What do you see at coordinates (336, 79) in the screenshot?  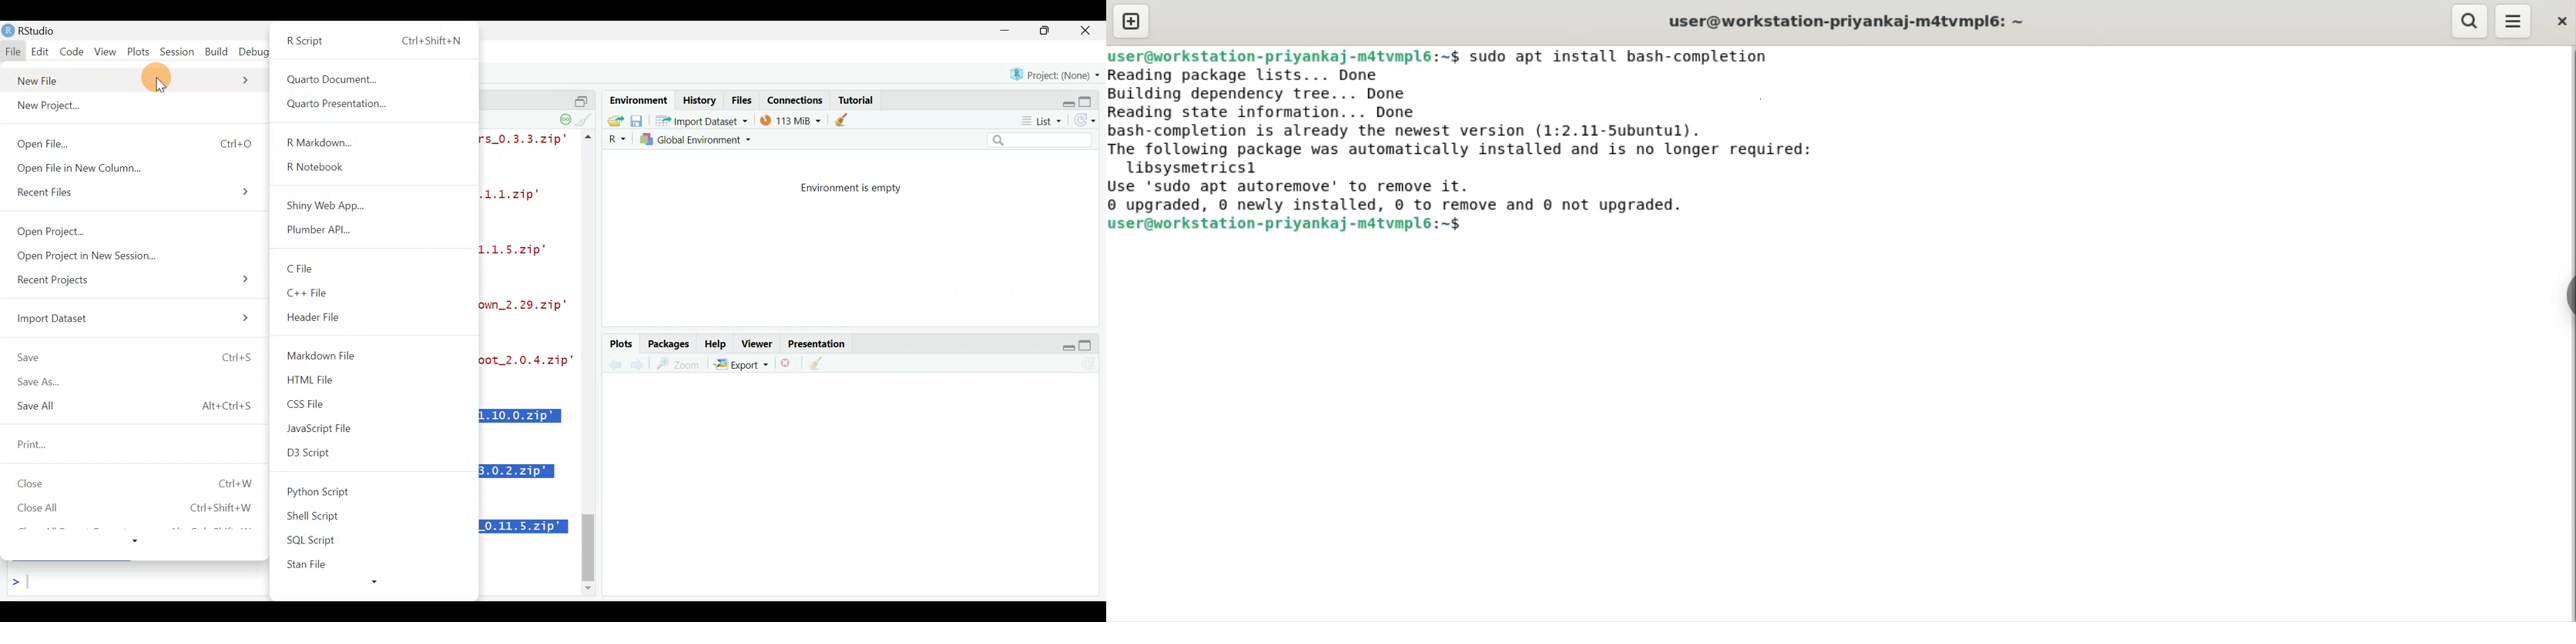 I see `Quarto Document...` at bounding box center [336, 79].